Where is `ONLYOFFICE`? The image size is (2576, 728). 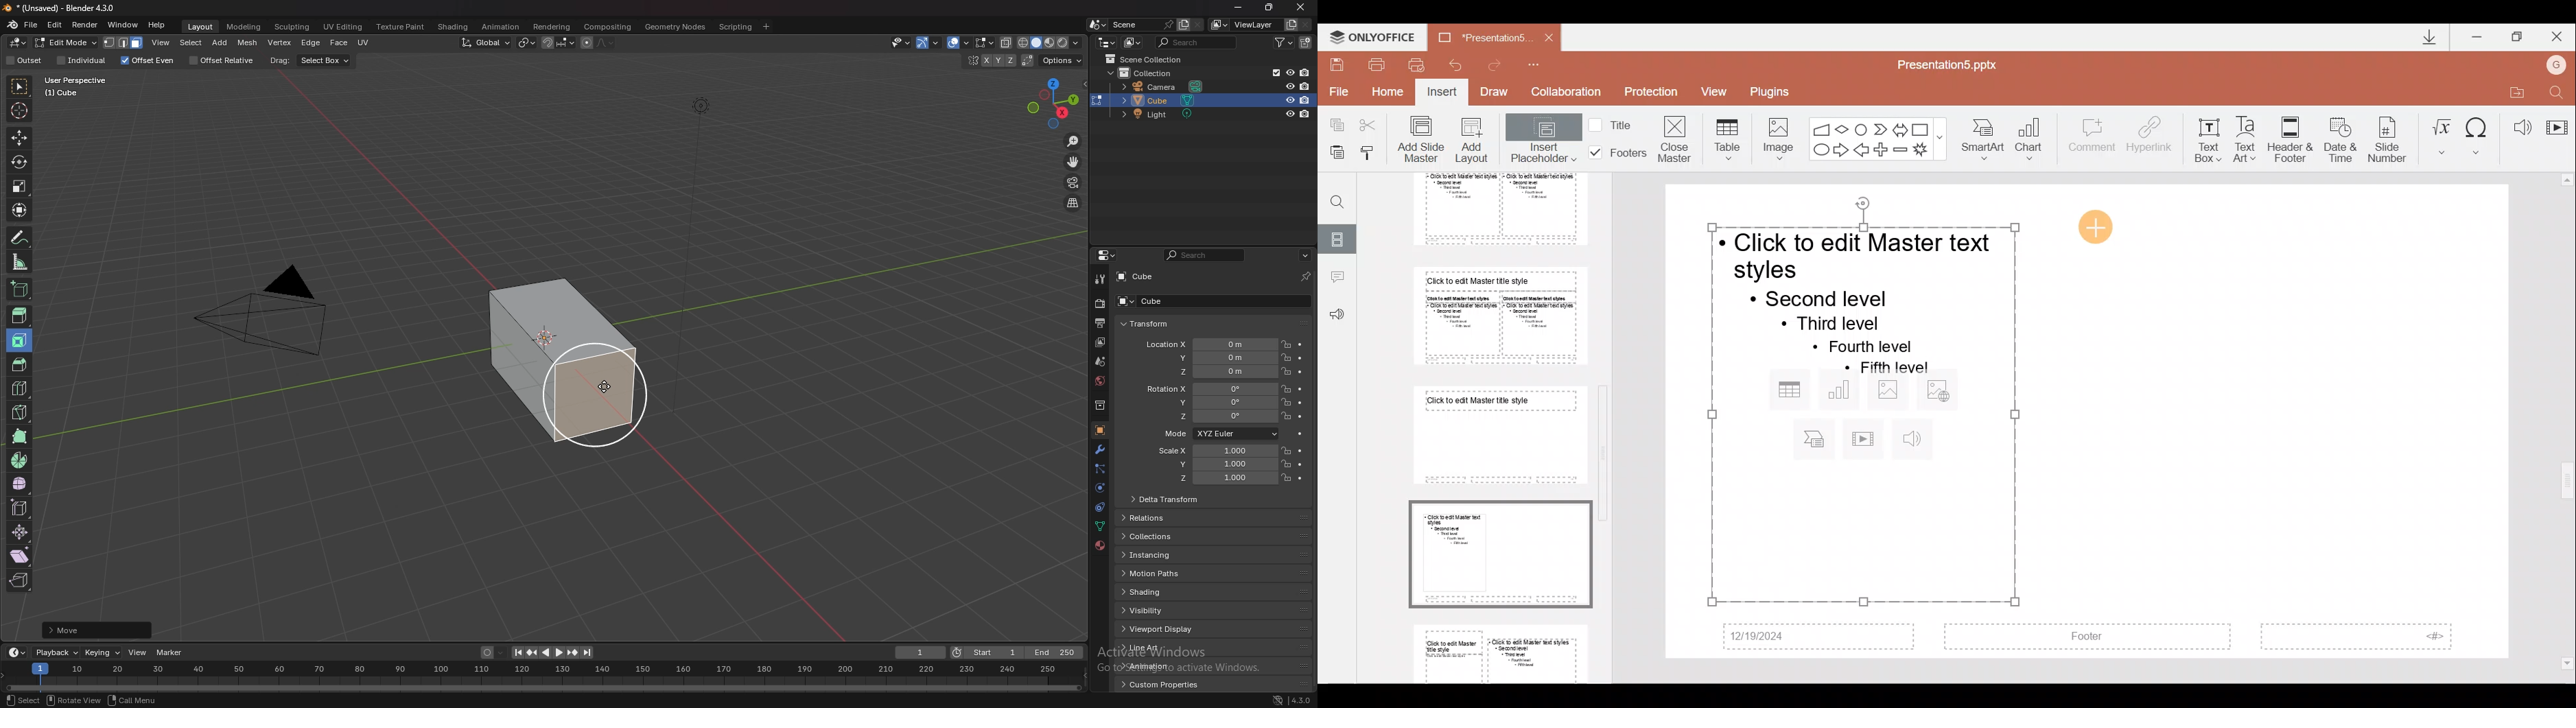 ONLYOFFICE is located at coordinates (1372, 34).